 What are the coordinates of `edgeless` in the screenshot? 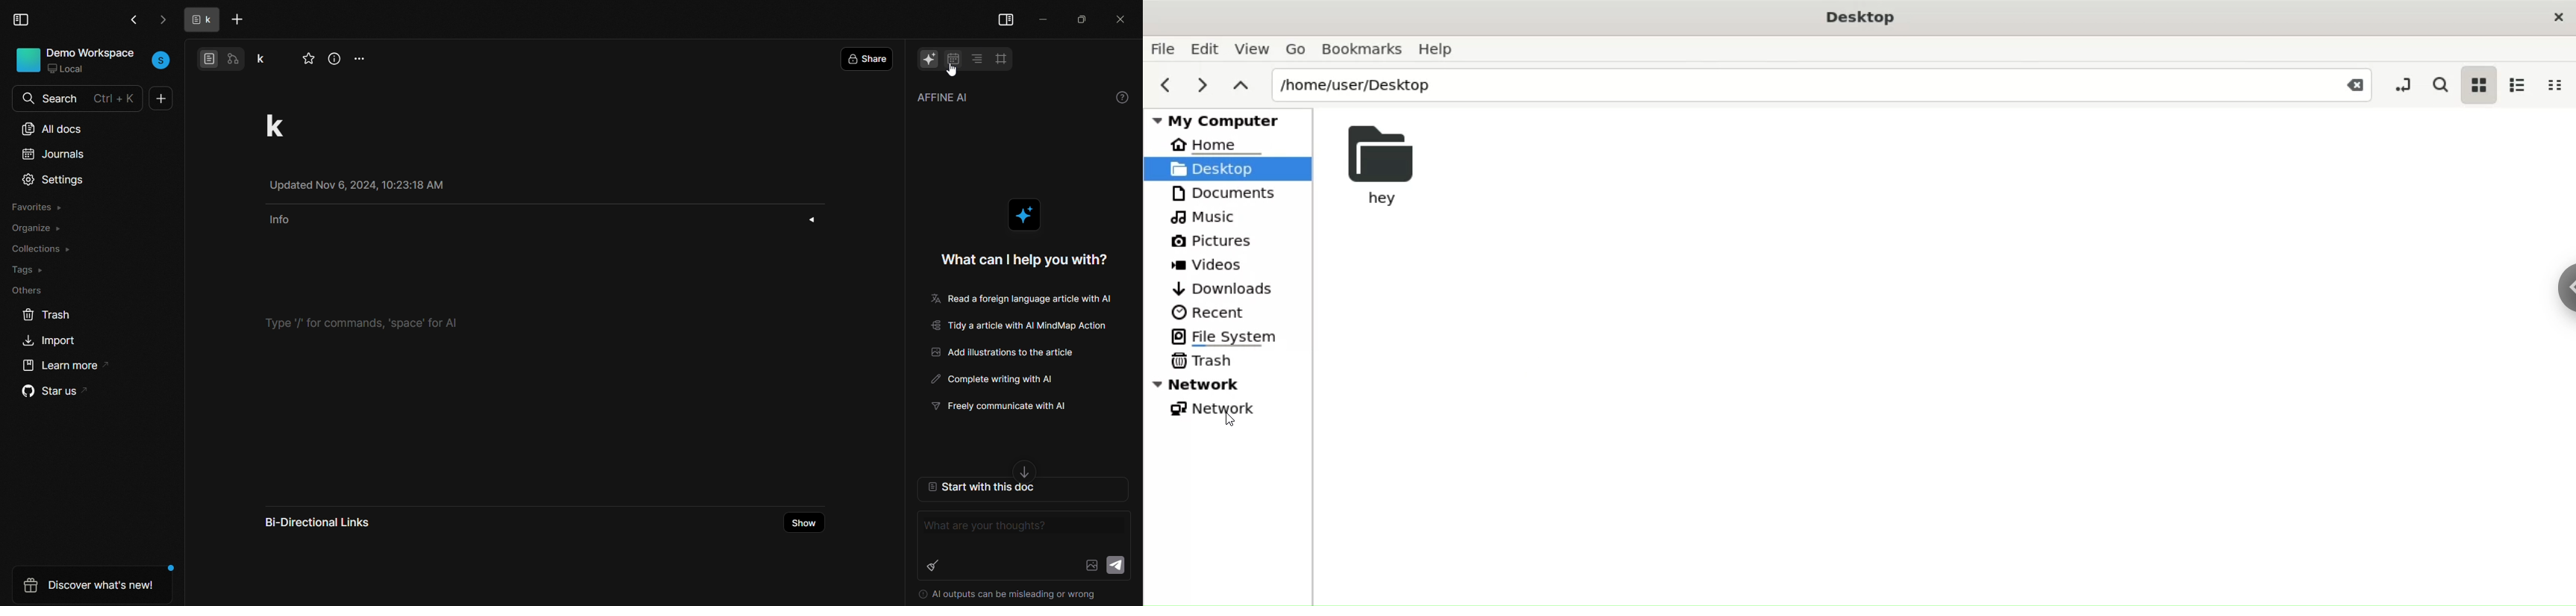 It's located at (236, 58).